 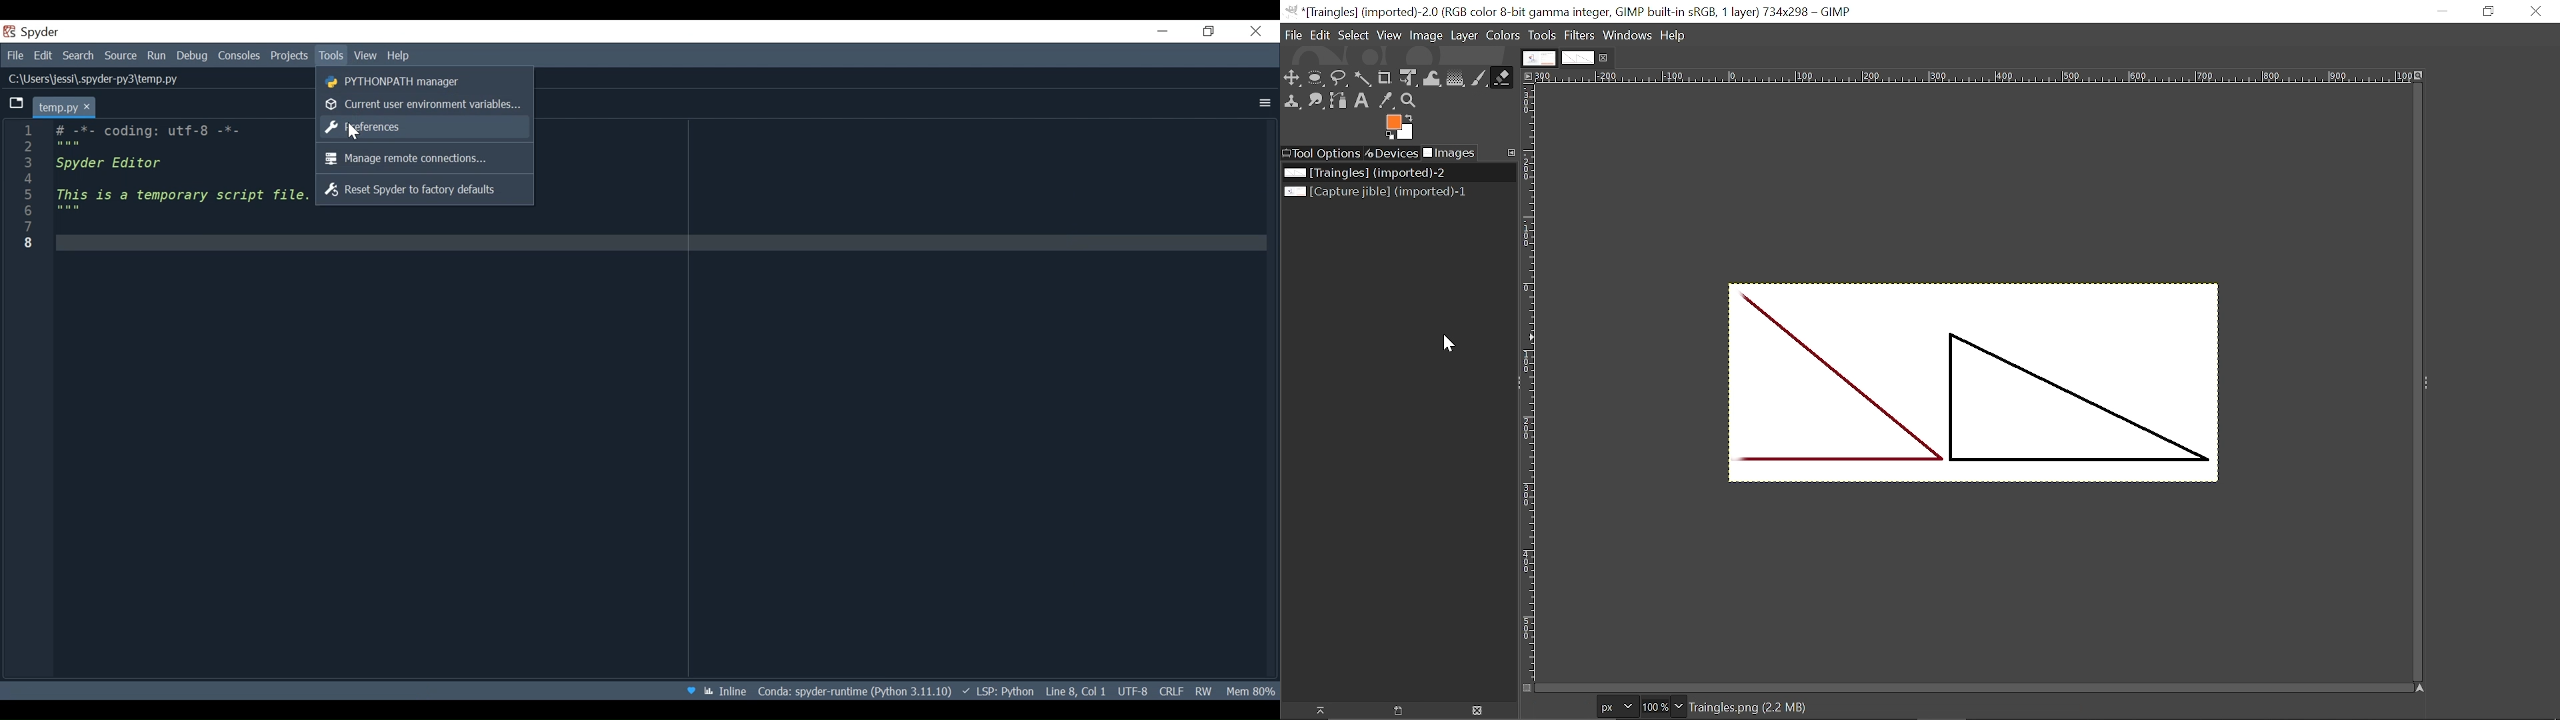 What do you see at coordinates (690, 692) in the screenshot?
I see `Help Spyder` at bounding box center [690, 692].